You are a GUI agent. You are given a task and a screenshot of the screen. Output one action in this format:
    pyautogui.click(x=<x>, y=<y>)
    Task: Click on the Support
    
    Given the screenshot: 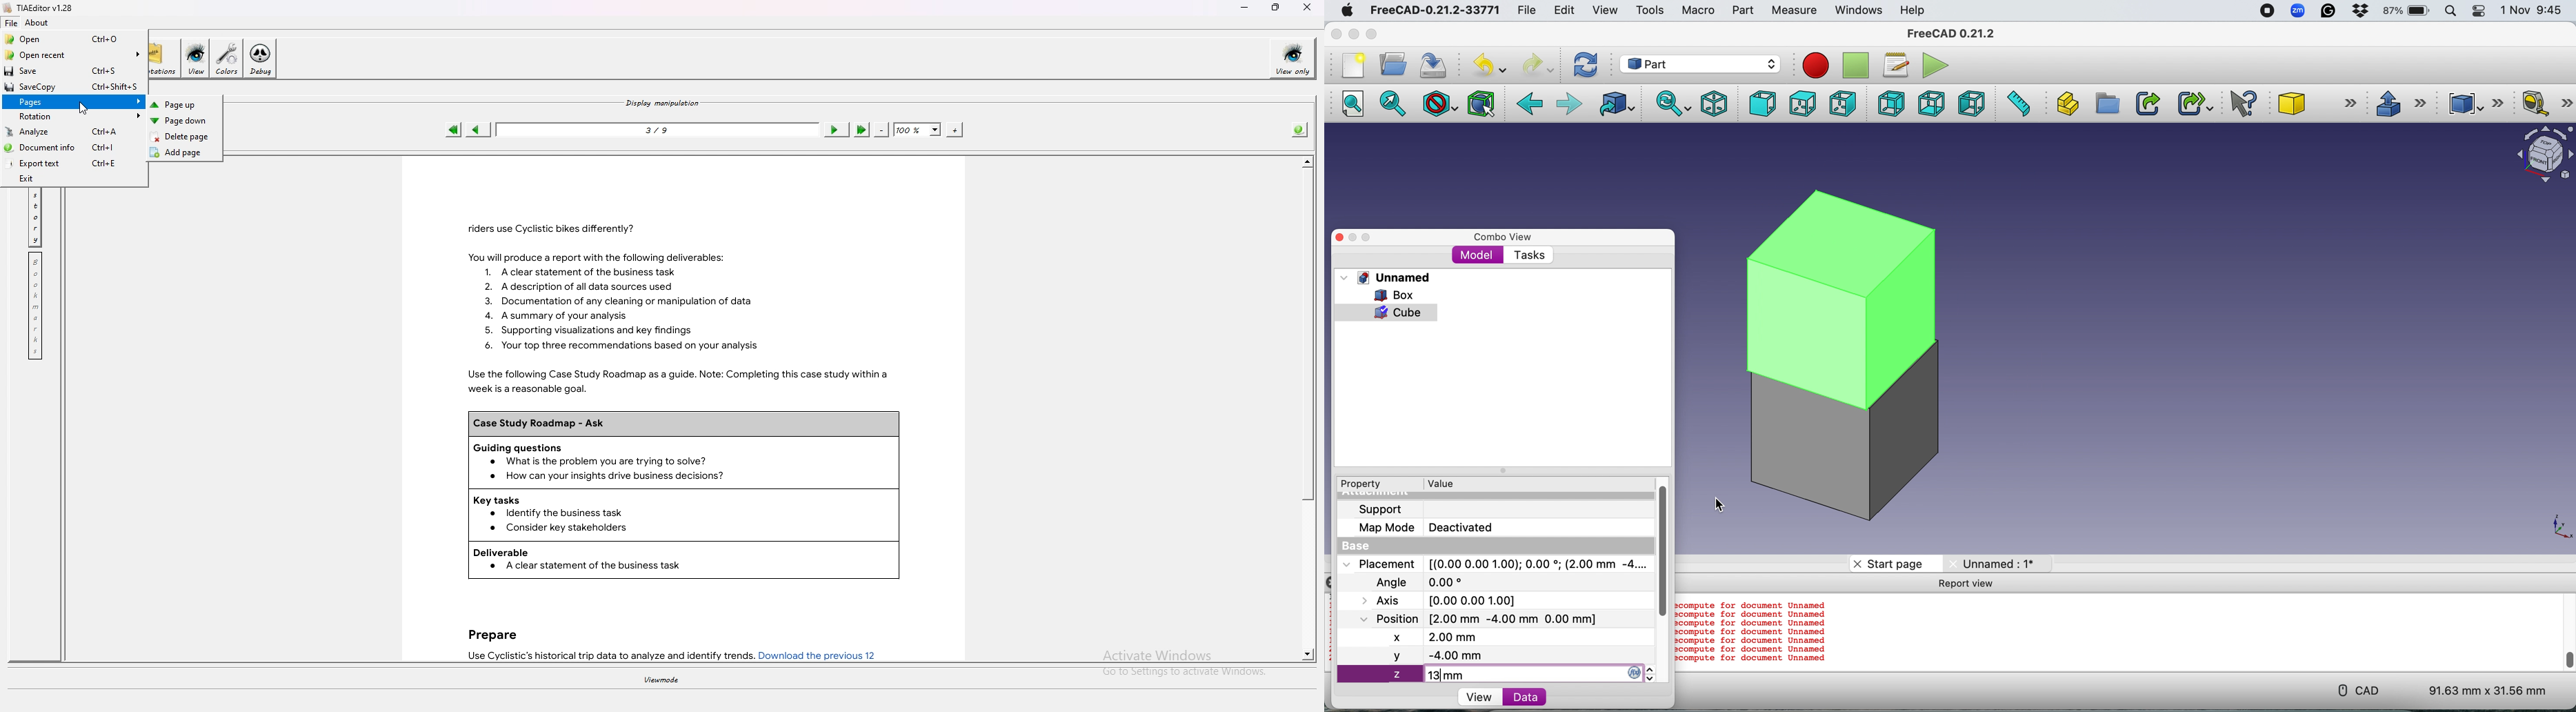 What is the action you would take?
    pyautogui.click(x=1380, y=510)
    